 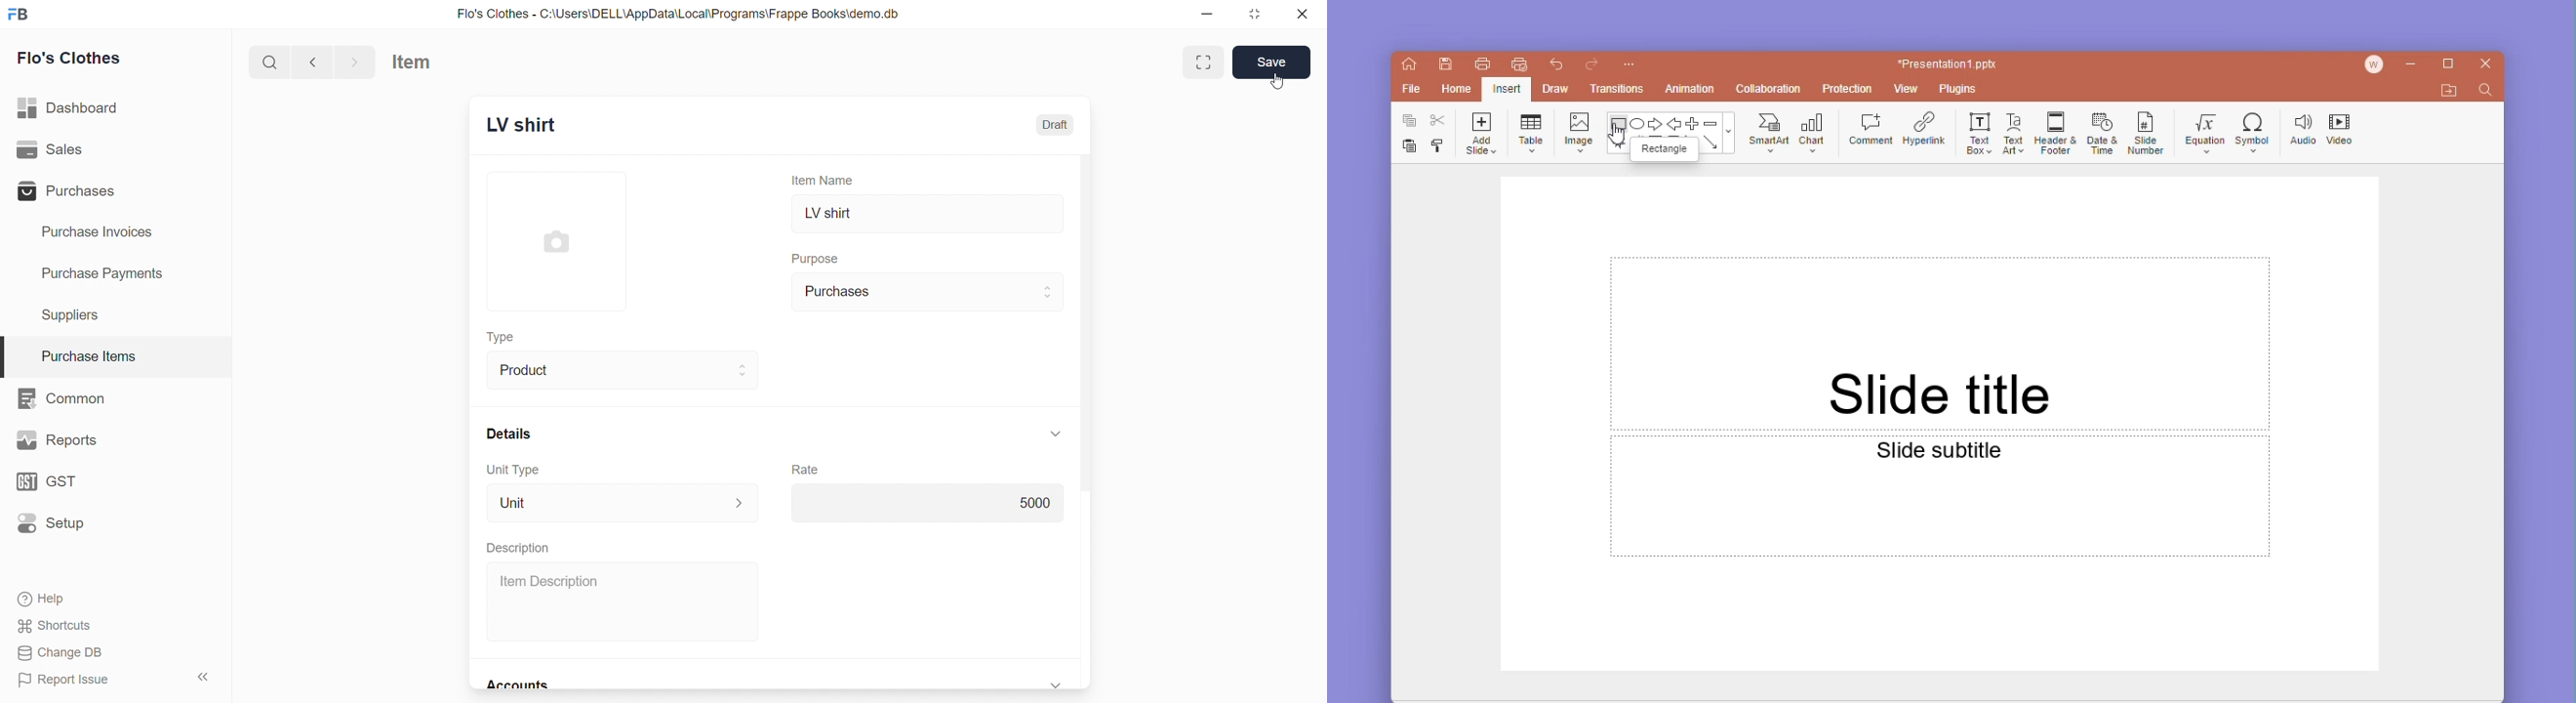 I want to click on account icon, so click(x=2376, y=65).